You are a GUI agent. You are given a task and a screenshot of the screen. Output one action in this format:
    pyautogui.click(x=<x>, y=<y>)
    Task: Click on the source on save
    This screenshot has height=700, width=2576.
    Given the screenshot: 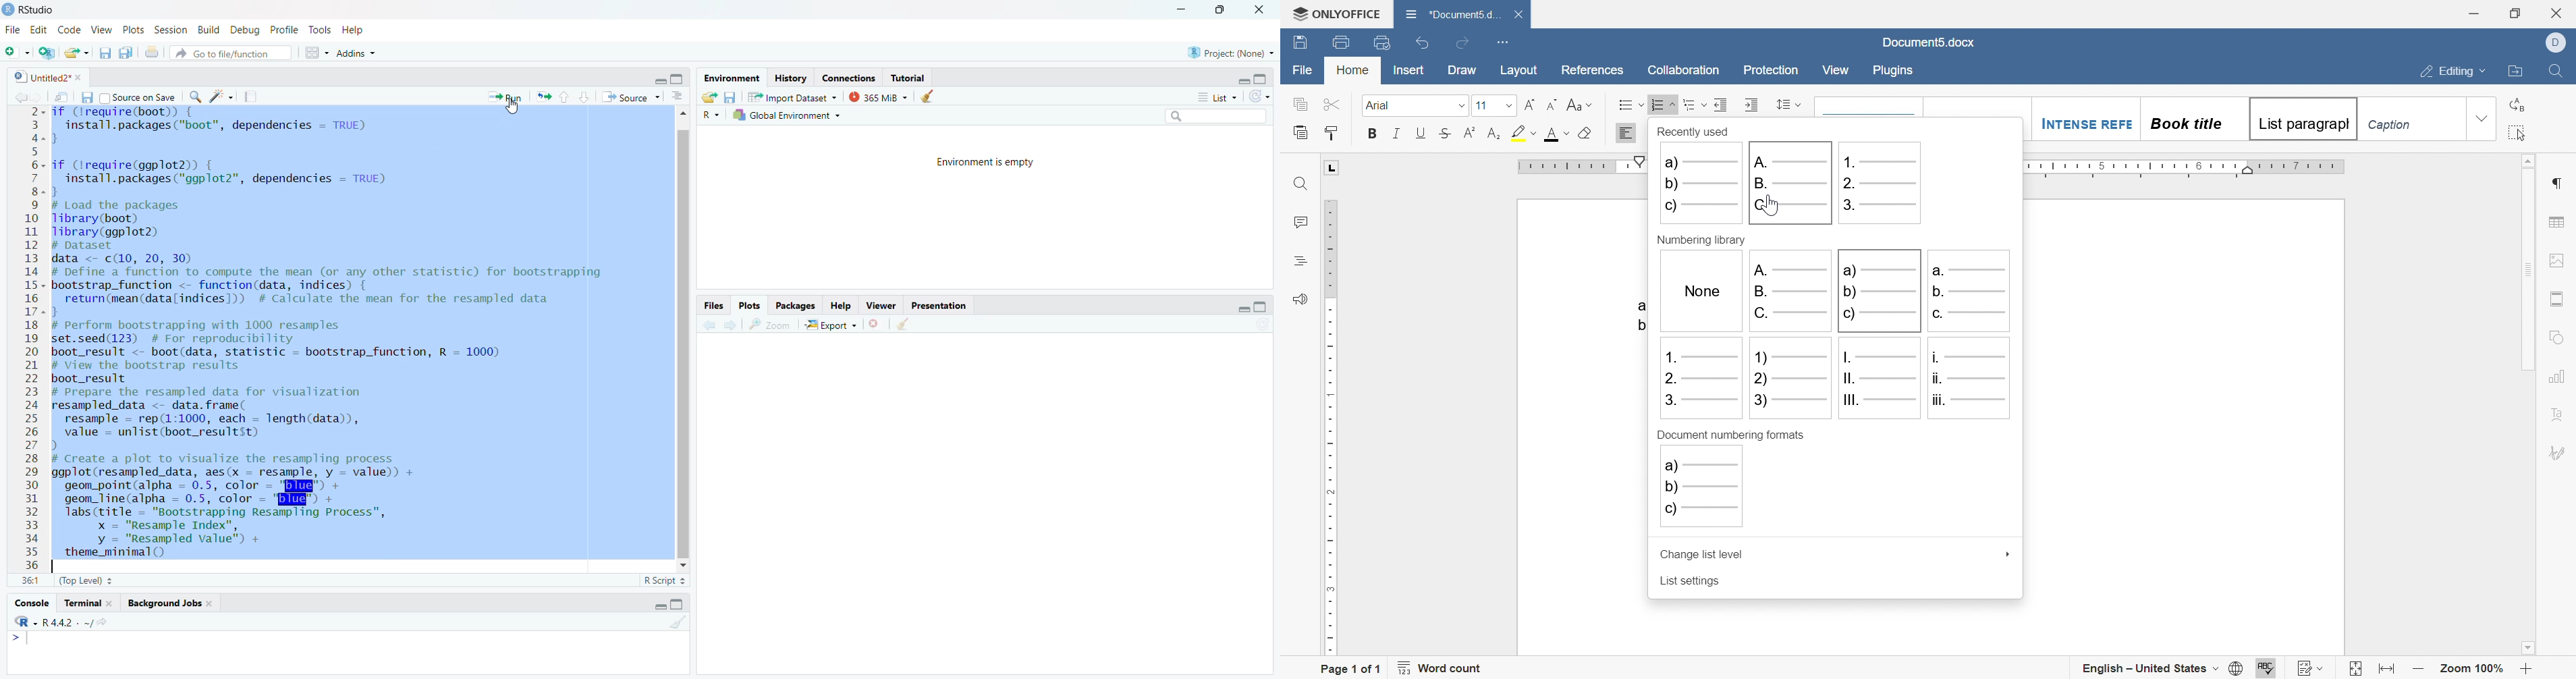 What is the action you would take?
    pyautogui.click(x=141, y=99)
    